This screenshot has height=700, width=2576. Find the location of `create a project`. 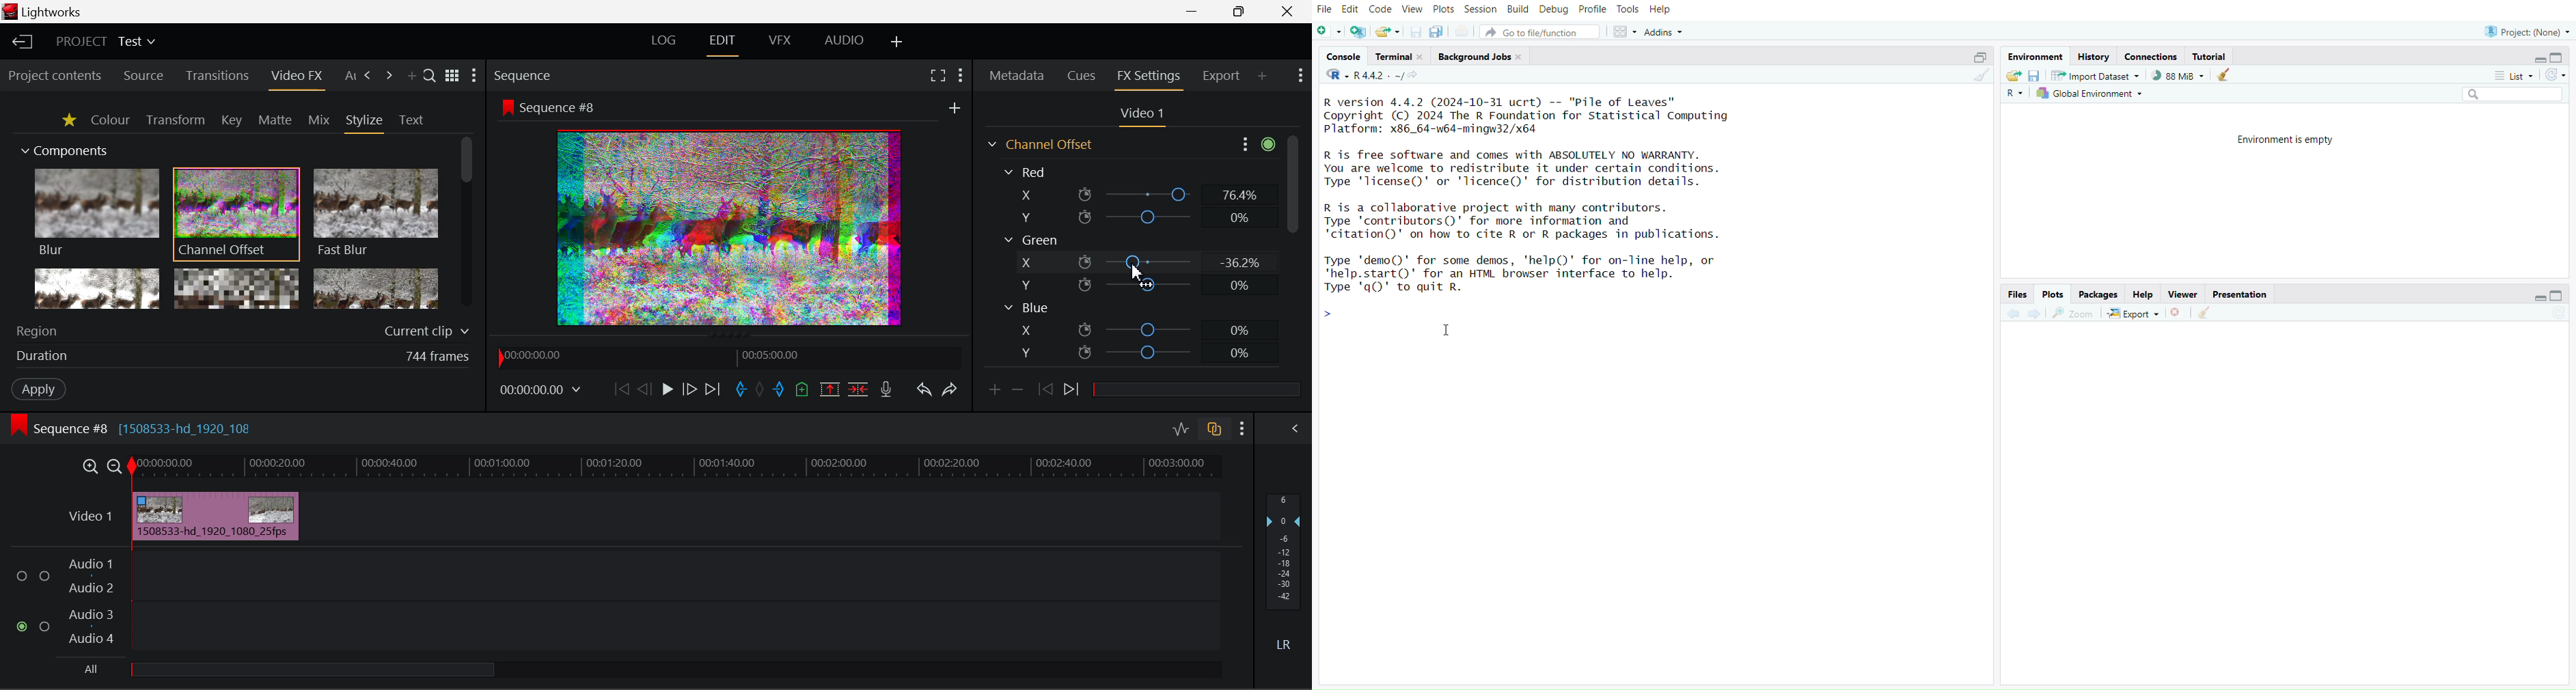

create a project is located at coordinates (1359, 33).